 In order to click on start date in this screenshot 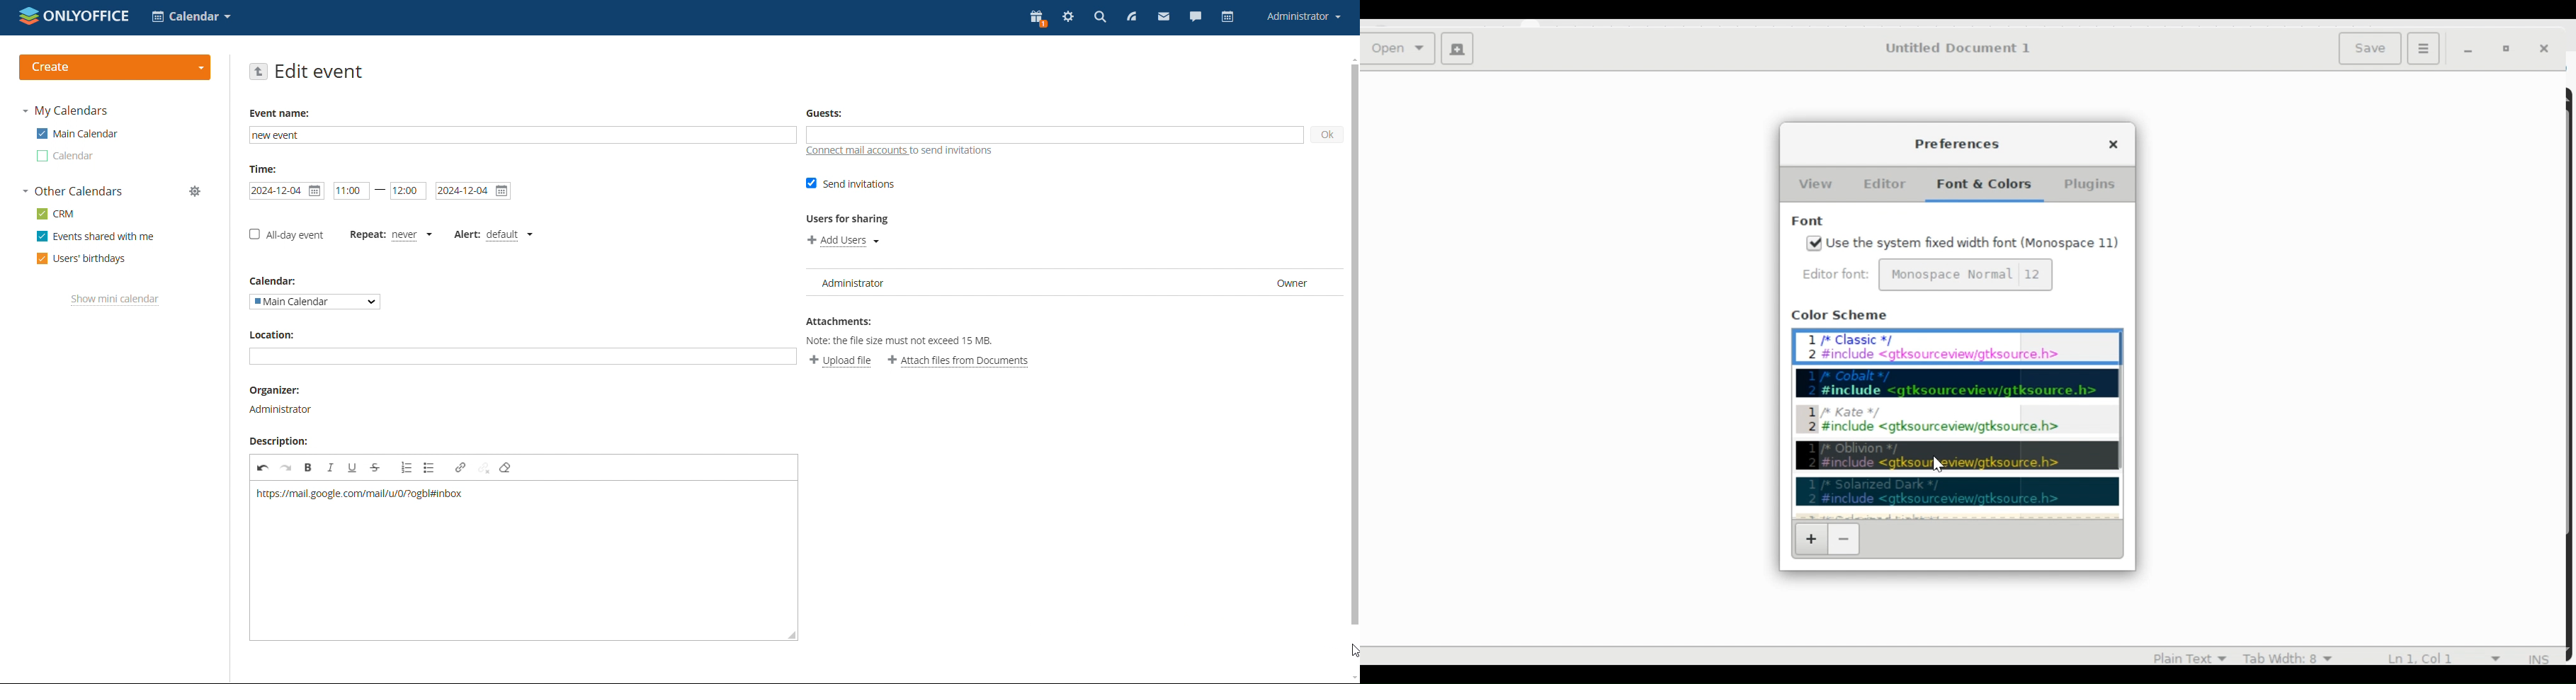, I will do `click(286, 191)`.